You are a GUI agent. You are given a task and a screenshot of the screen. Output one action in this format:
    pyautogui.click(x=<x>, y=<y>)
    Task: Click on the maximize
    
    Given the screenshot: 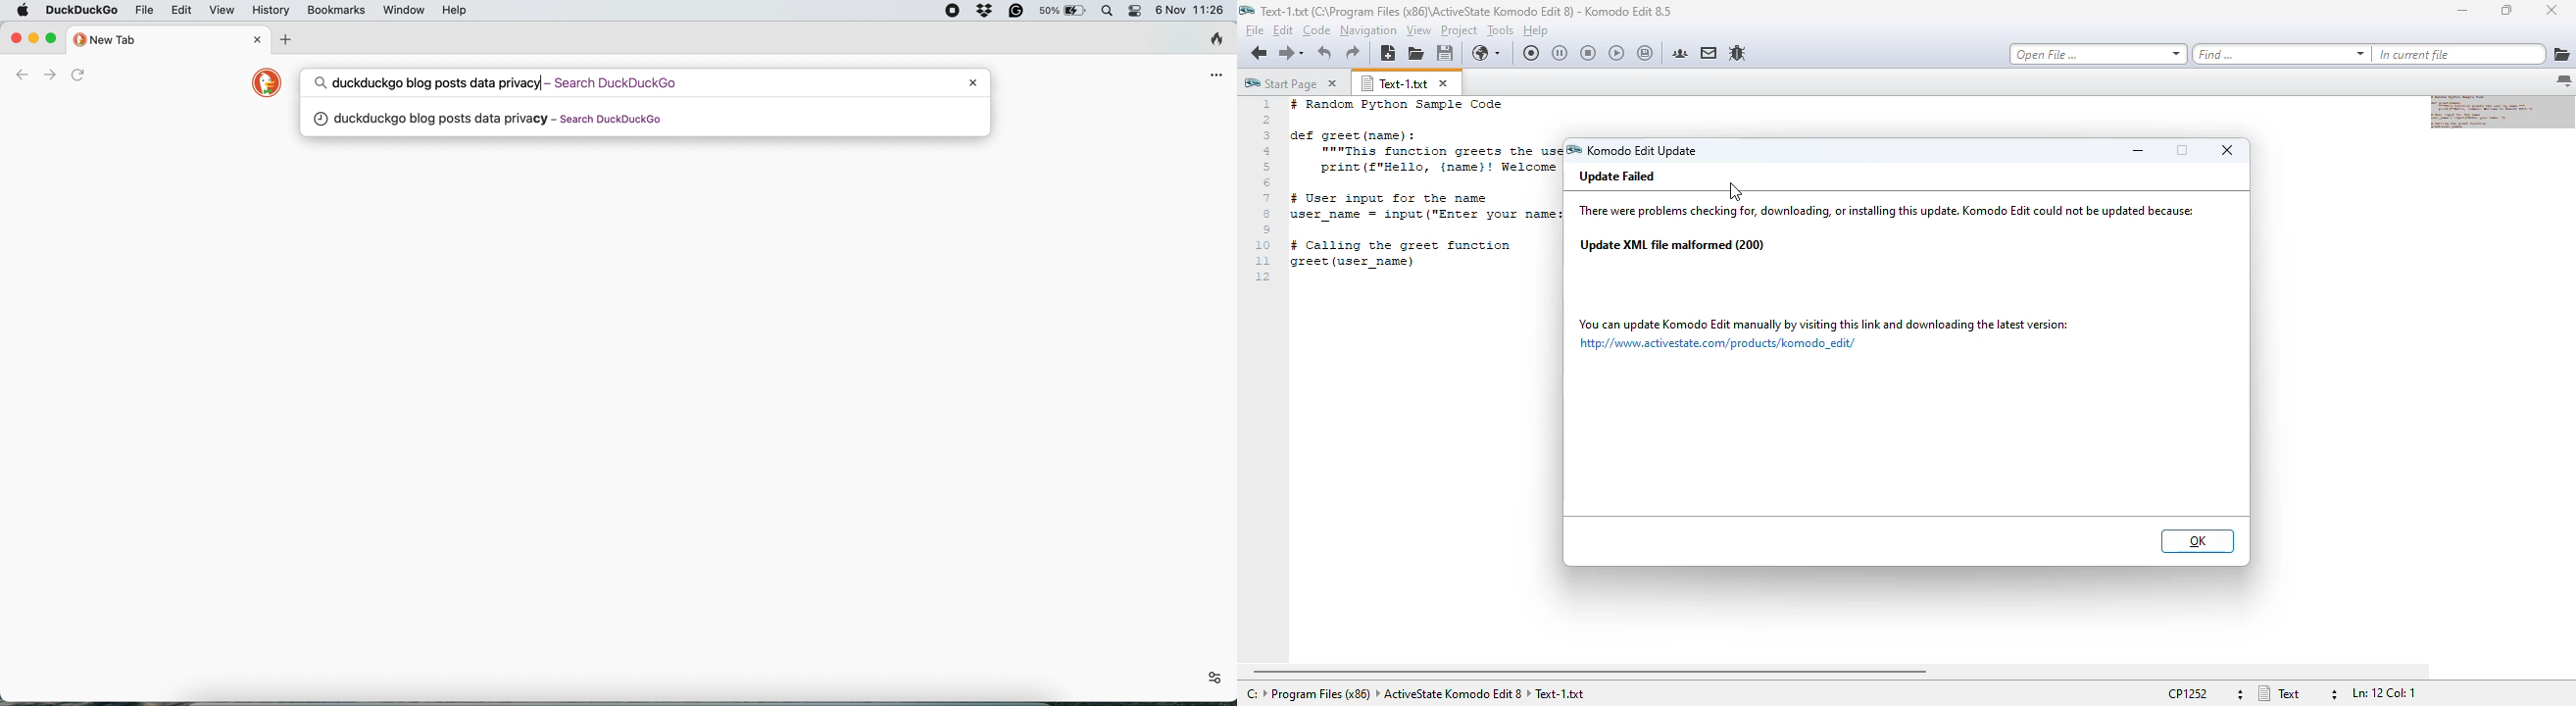 What is the action you would take?
    pyautogui.click(x=2506, y=10)
    